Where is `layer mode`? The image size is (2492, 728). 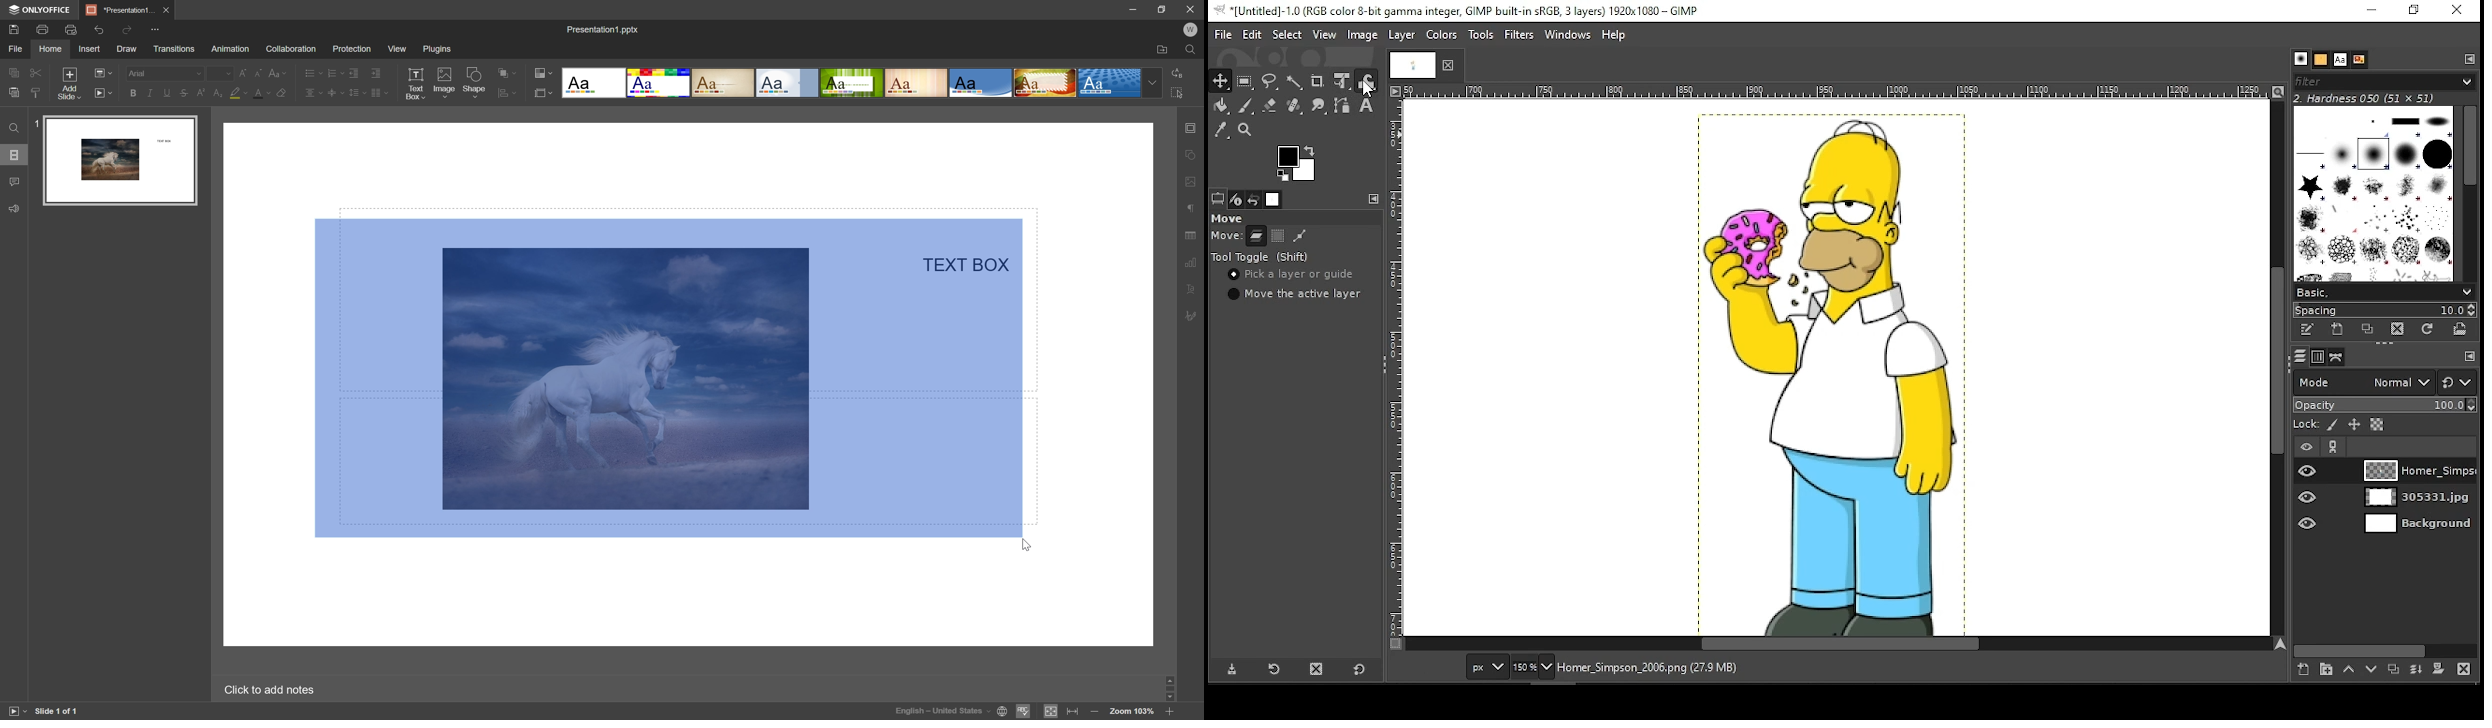 layer mode is located at coordinates (2364, 382).